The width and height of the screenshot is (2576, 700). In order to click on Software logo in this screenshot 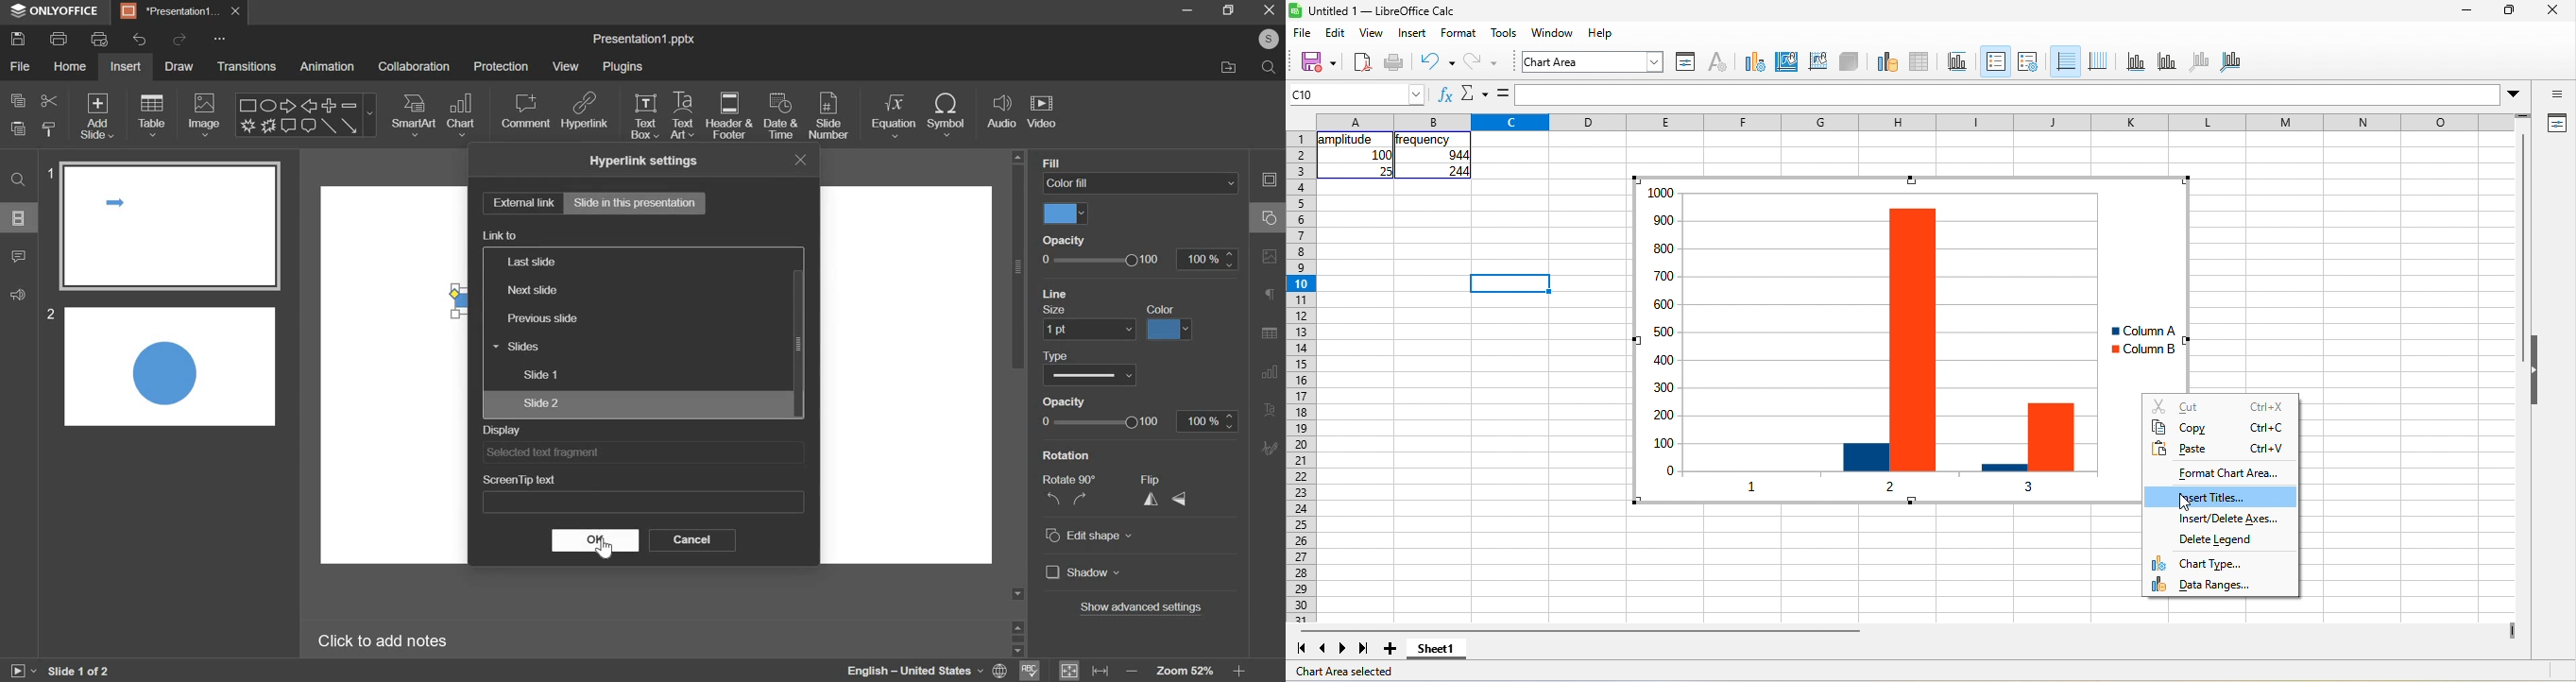, I will do `click(1295, 10)`.